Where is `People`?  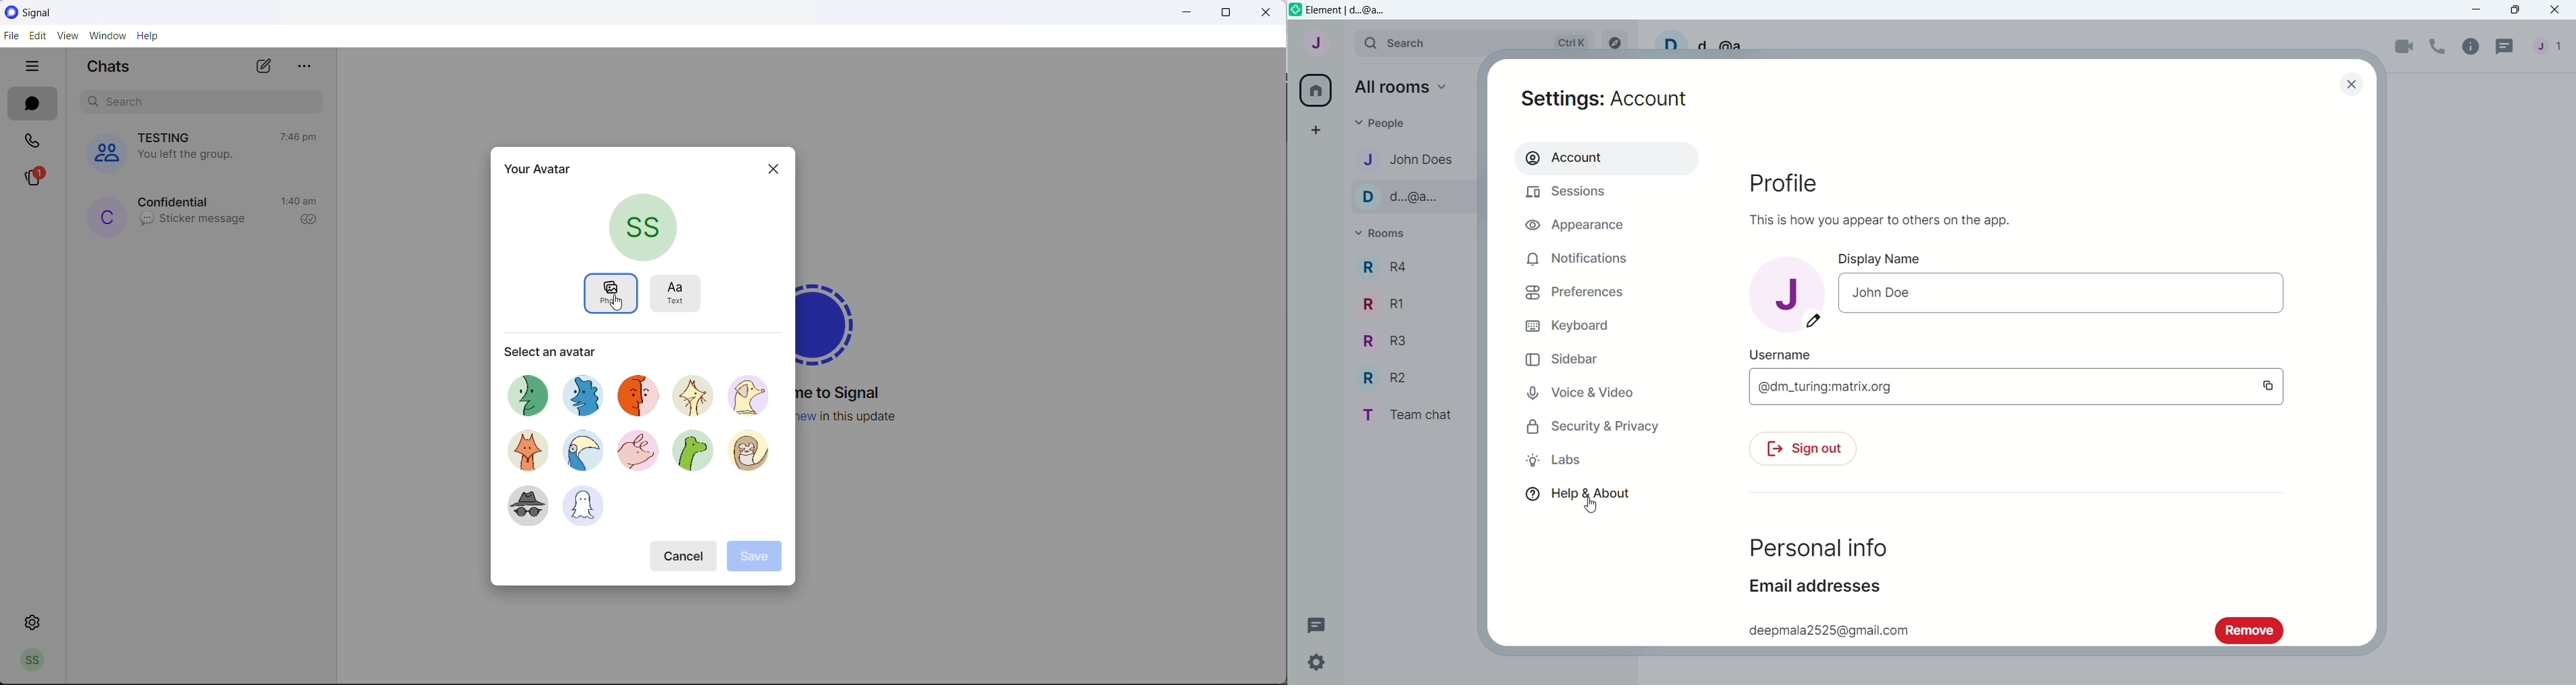 People is located at coordinates (1405, 121).